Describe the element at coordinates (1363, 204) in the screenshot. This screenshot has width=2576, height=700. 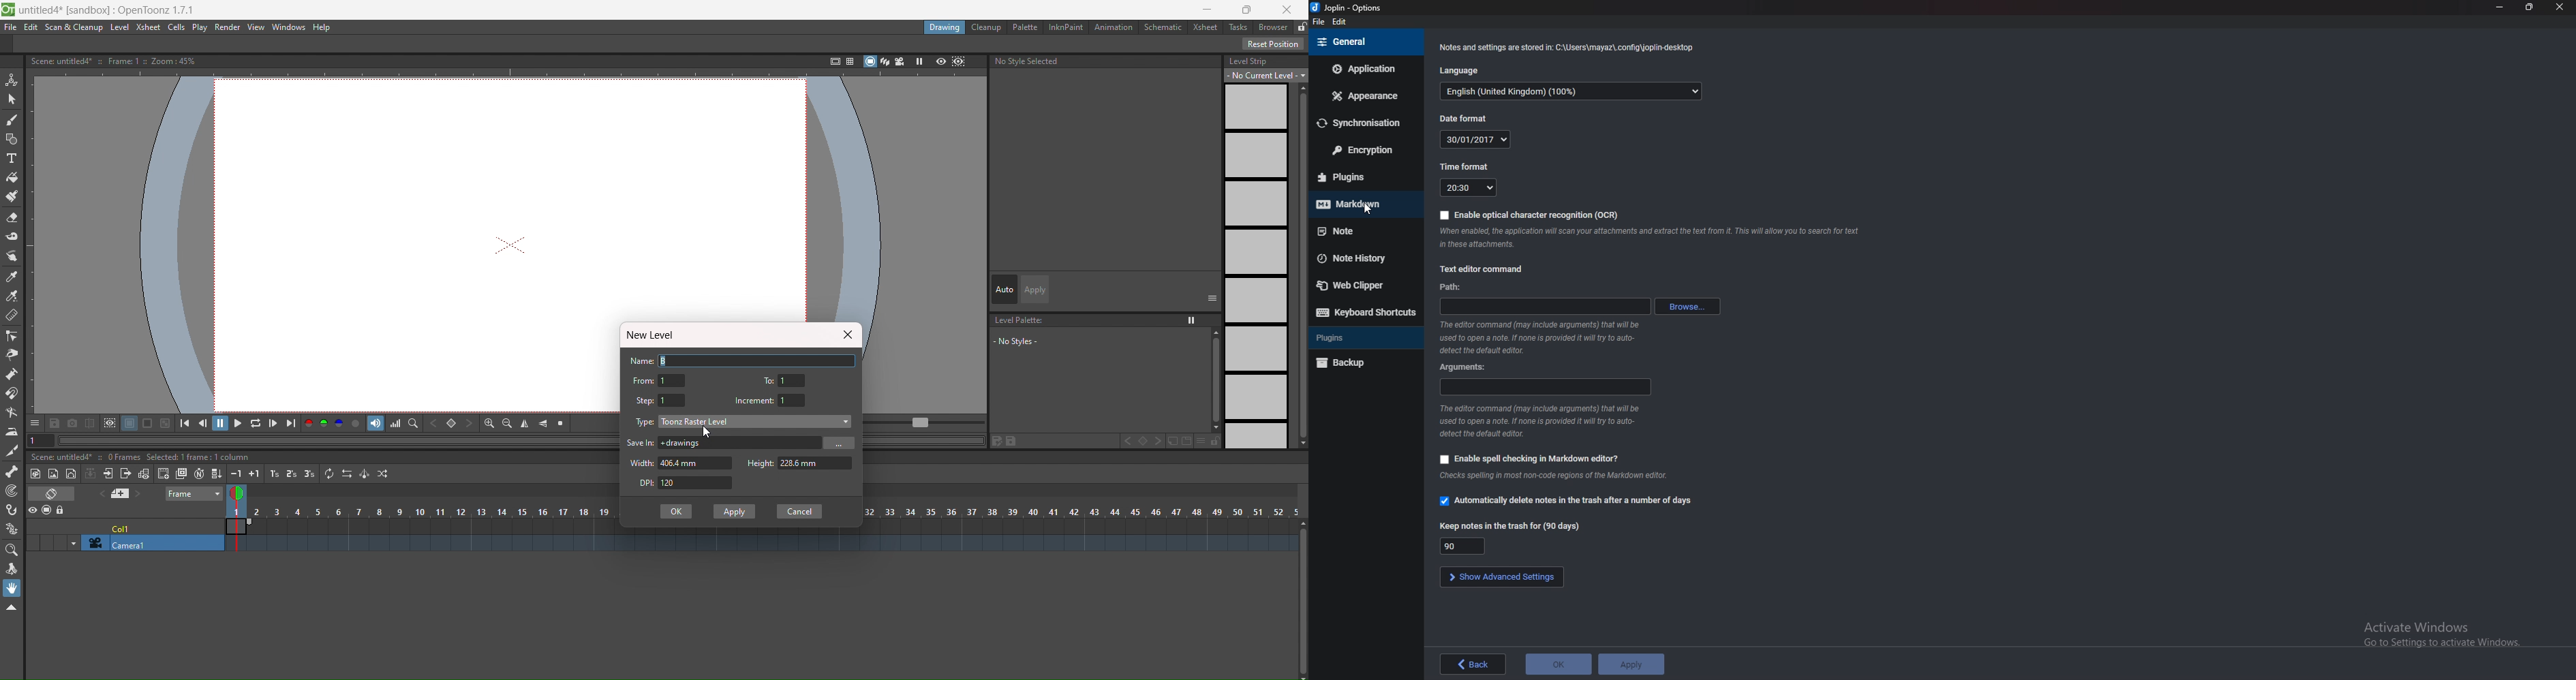
I see `mark down` at that location.